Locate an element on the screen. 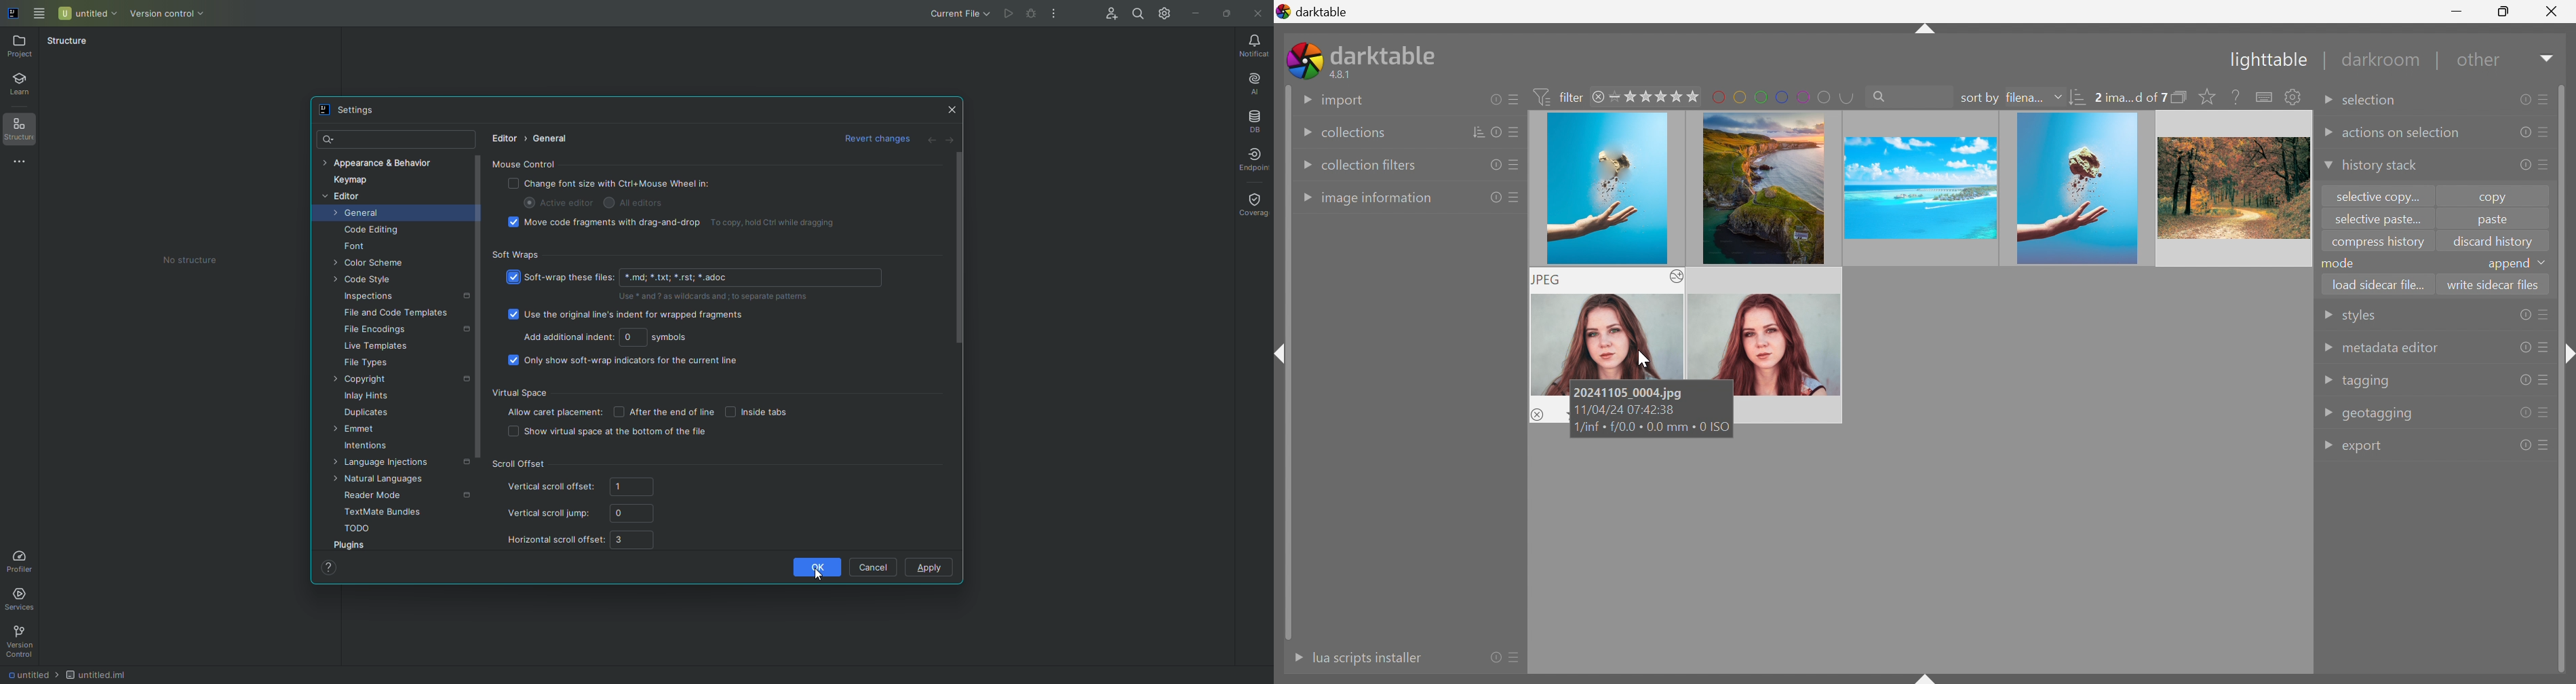  Drop Down is located at coordinates (2058, 96).